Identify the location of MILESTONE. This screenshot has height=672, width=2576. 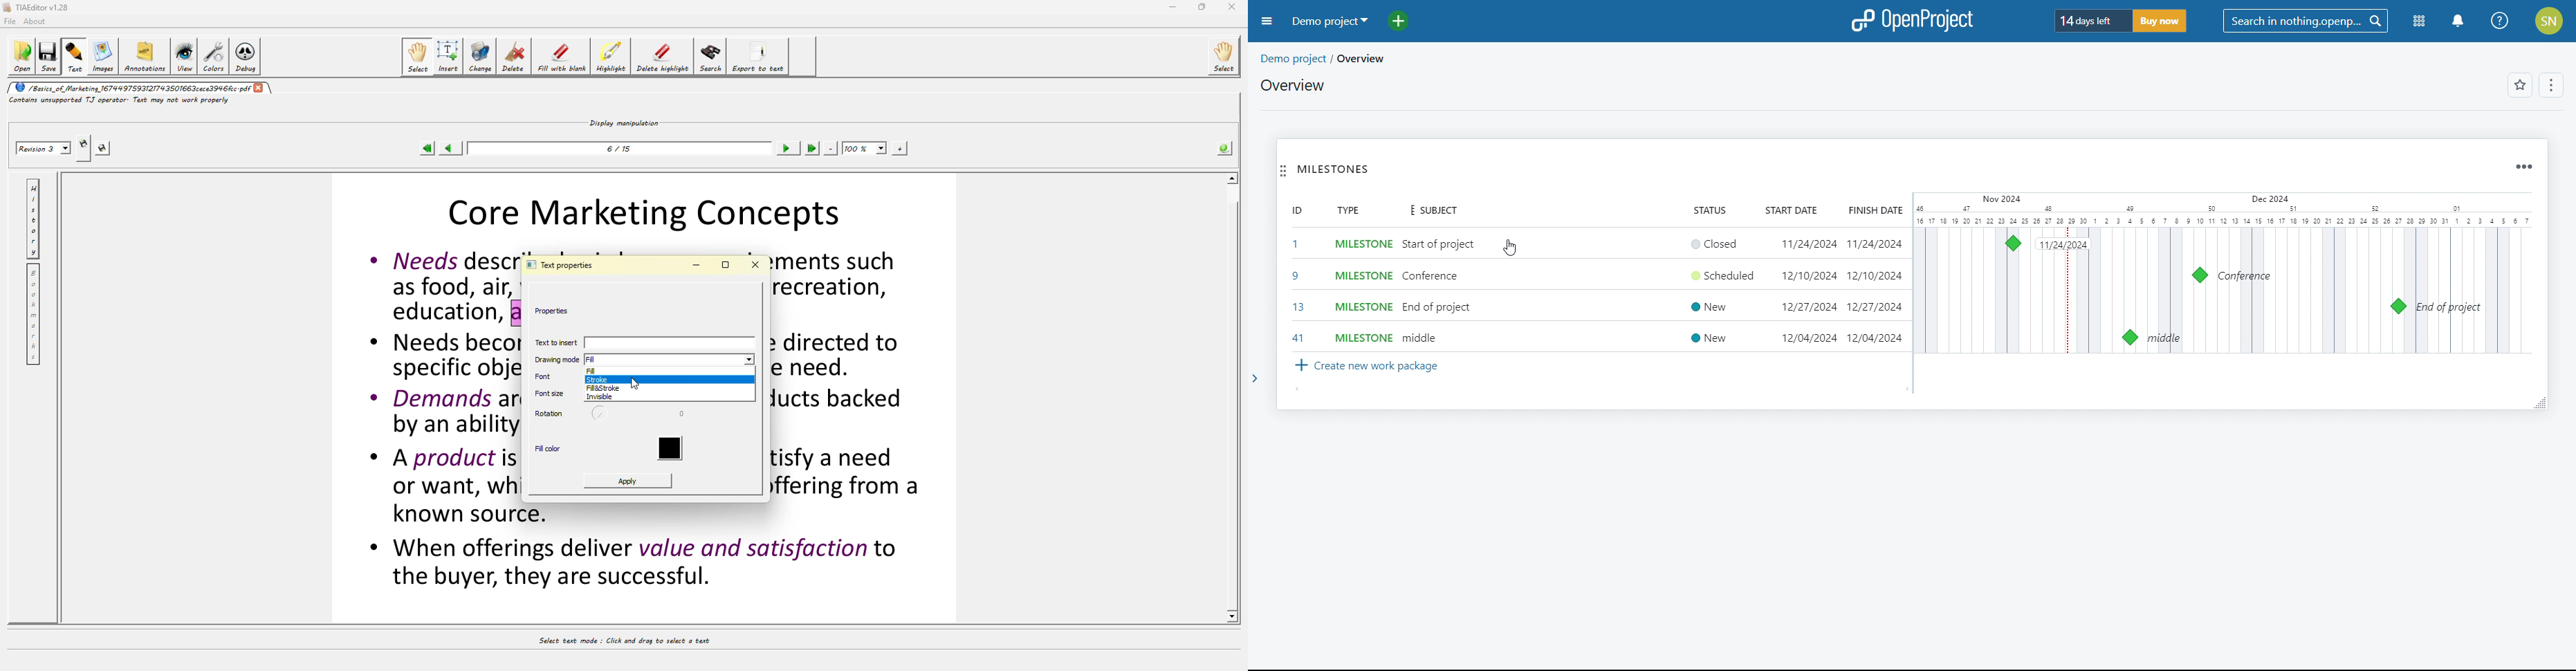
(1358, 306).